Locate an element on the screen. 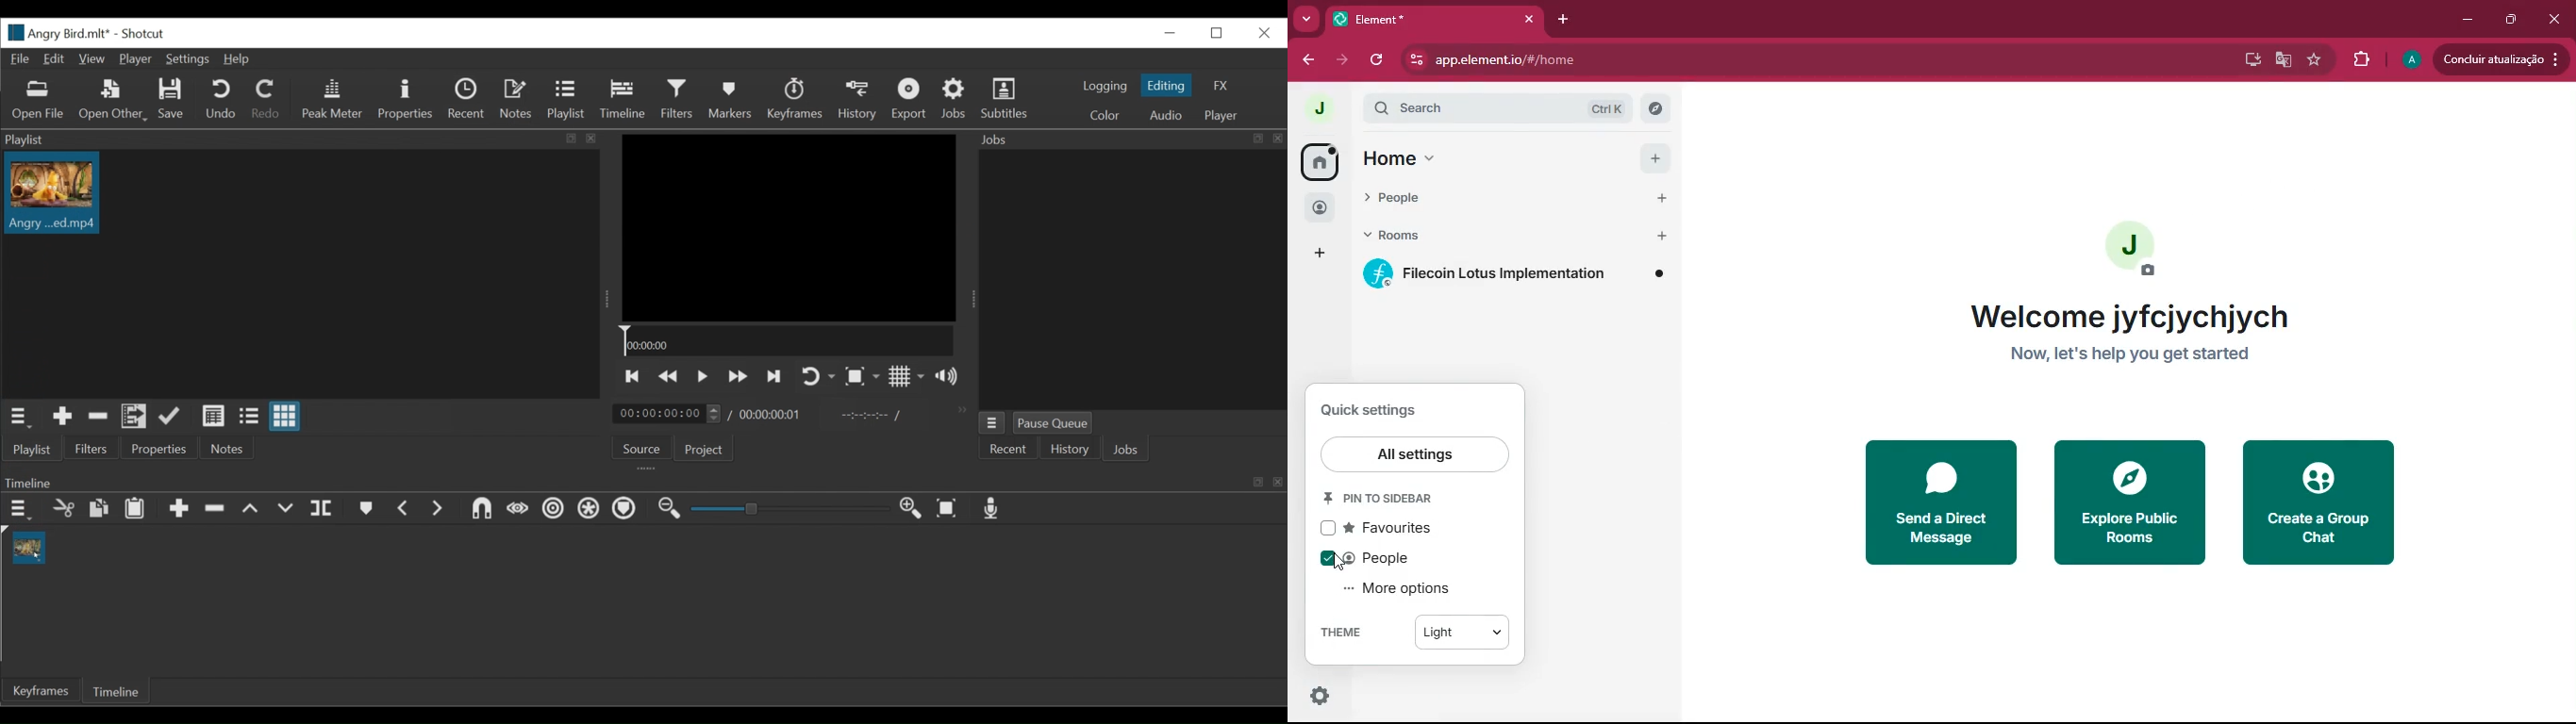  light is located at coordinates (1461, 634).